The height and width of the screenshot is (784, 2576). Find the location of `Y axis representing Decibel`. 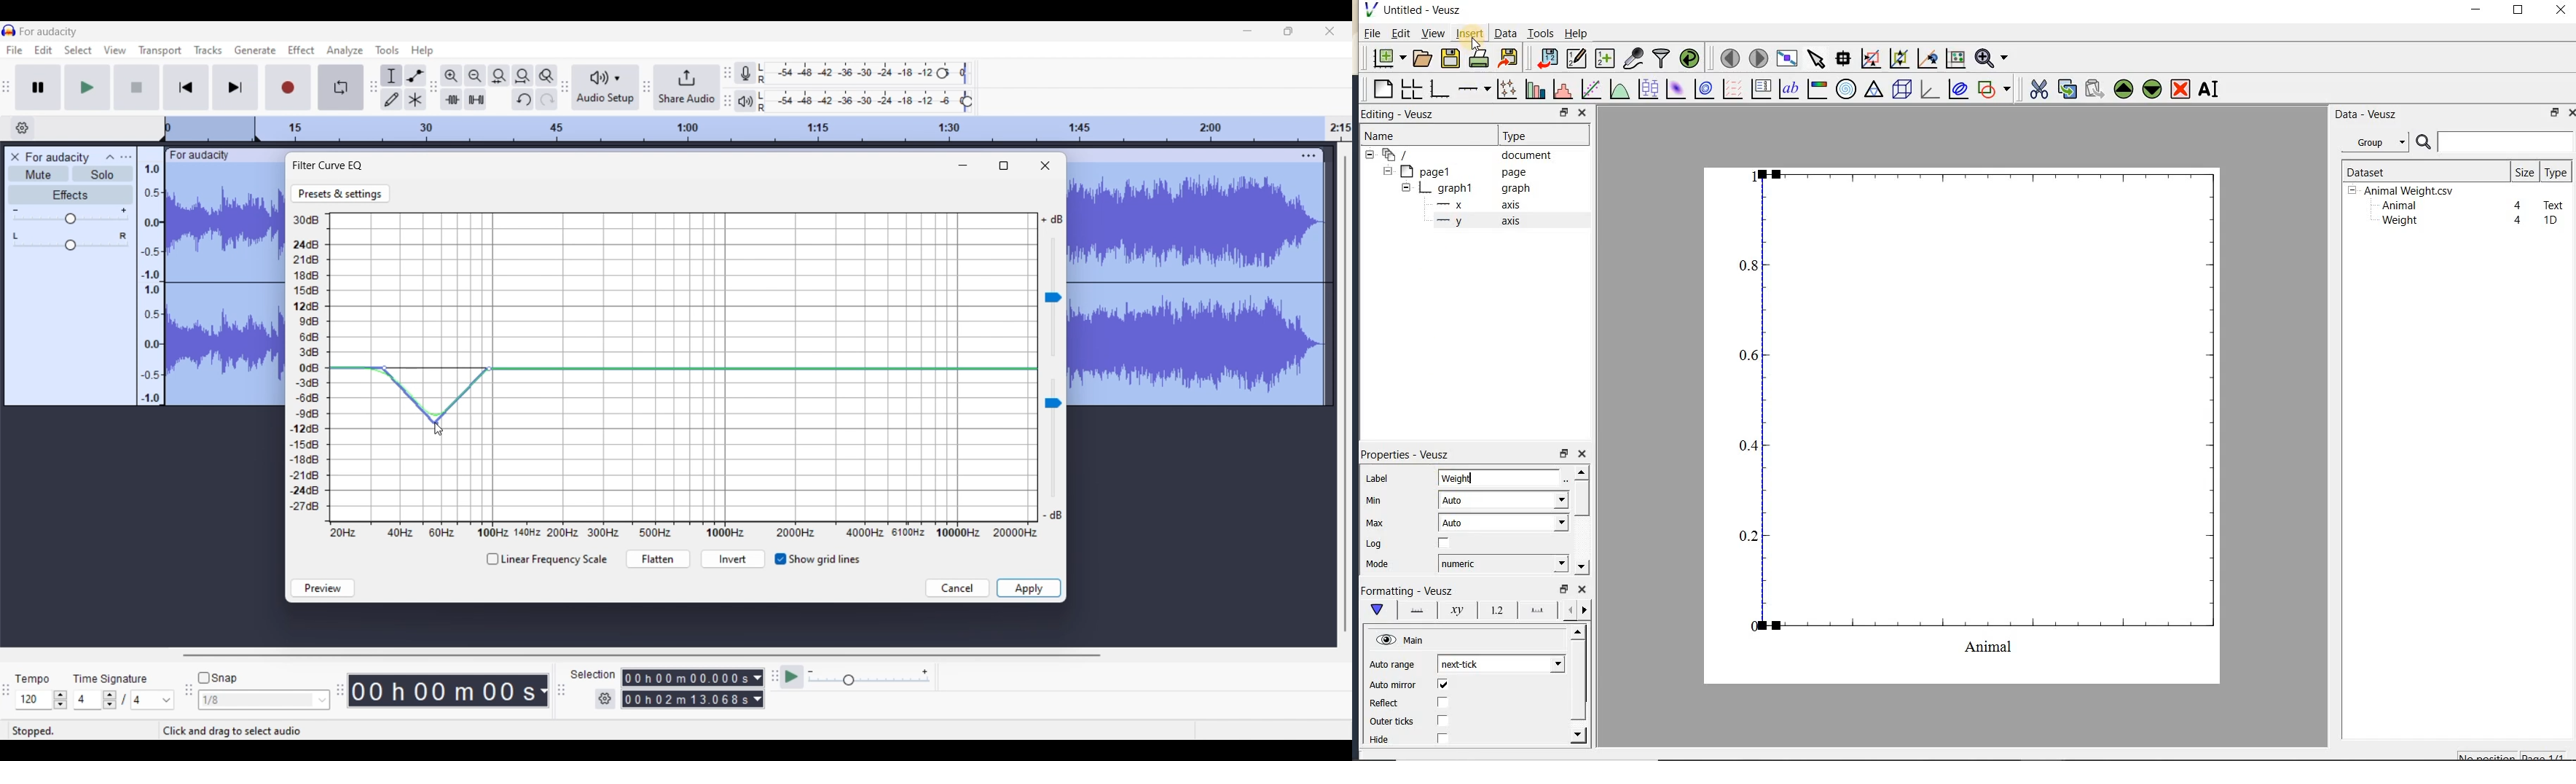

Y axis representing Decibel is located at coordinates (308, 364).